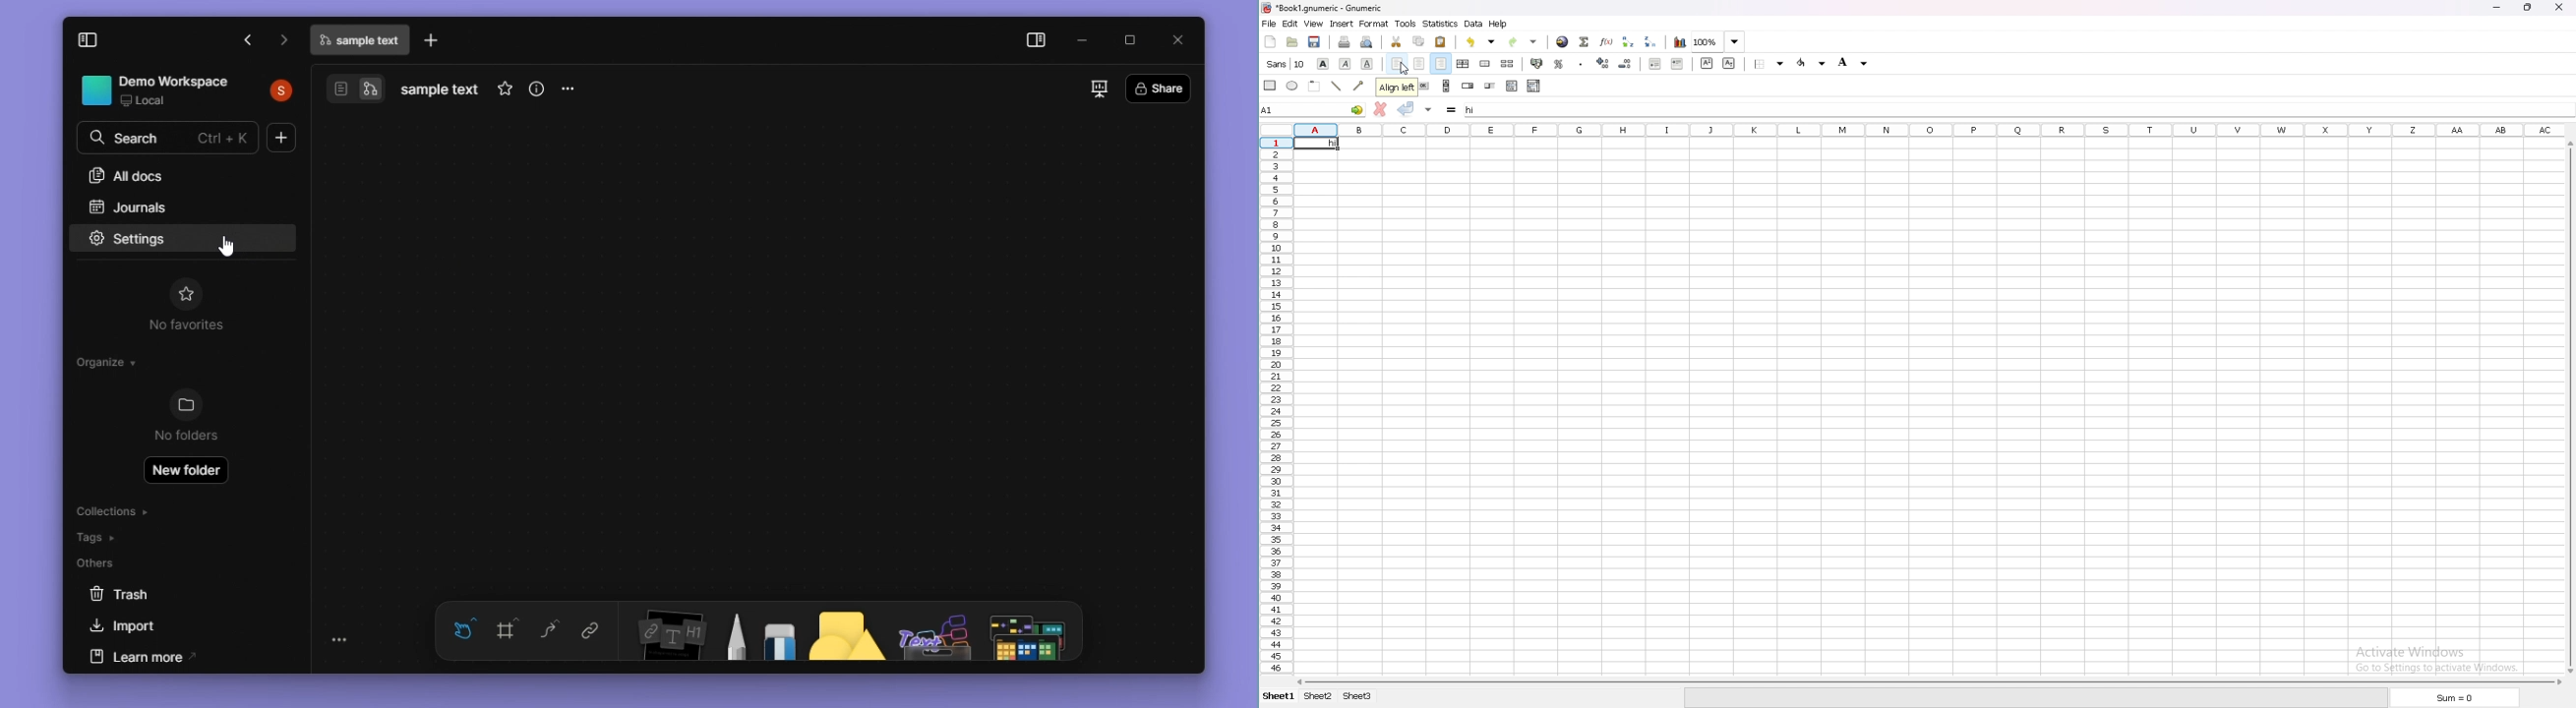  I want to click on align left, so click(1397, 64).